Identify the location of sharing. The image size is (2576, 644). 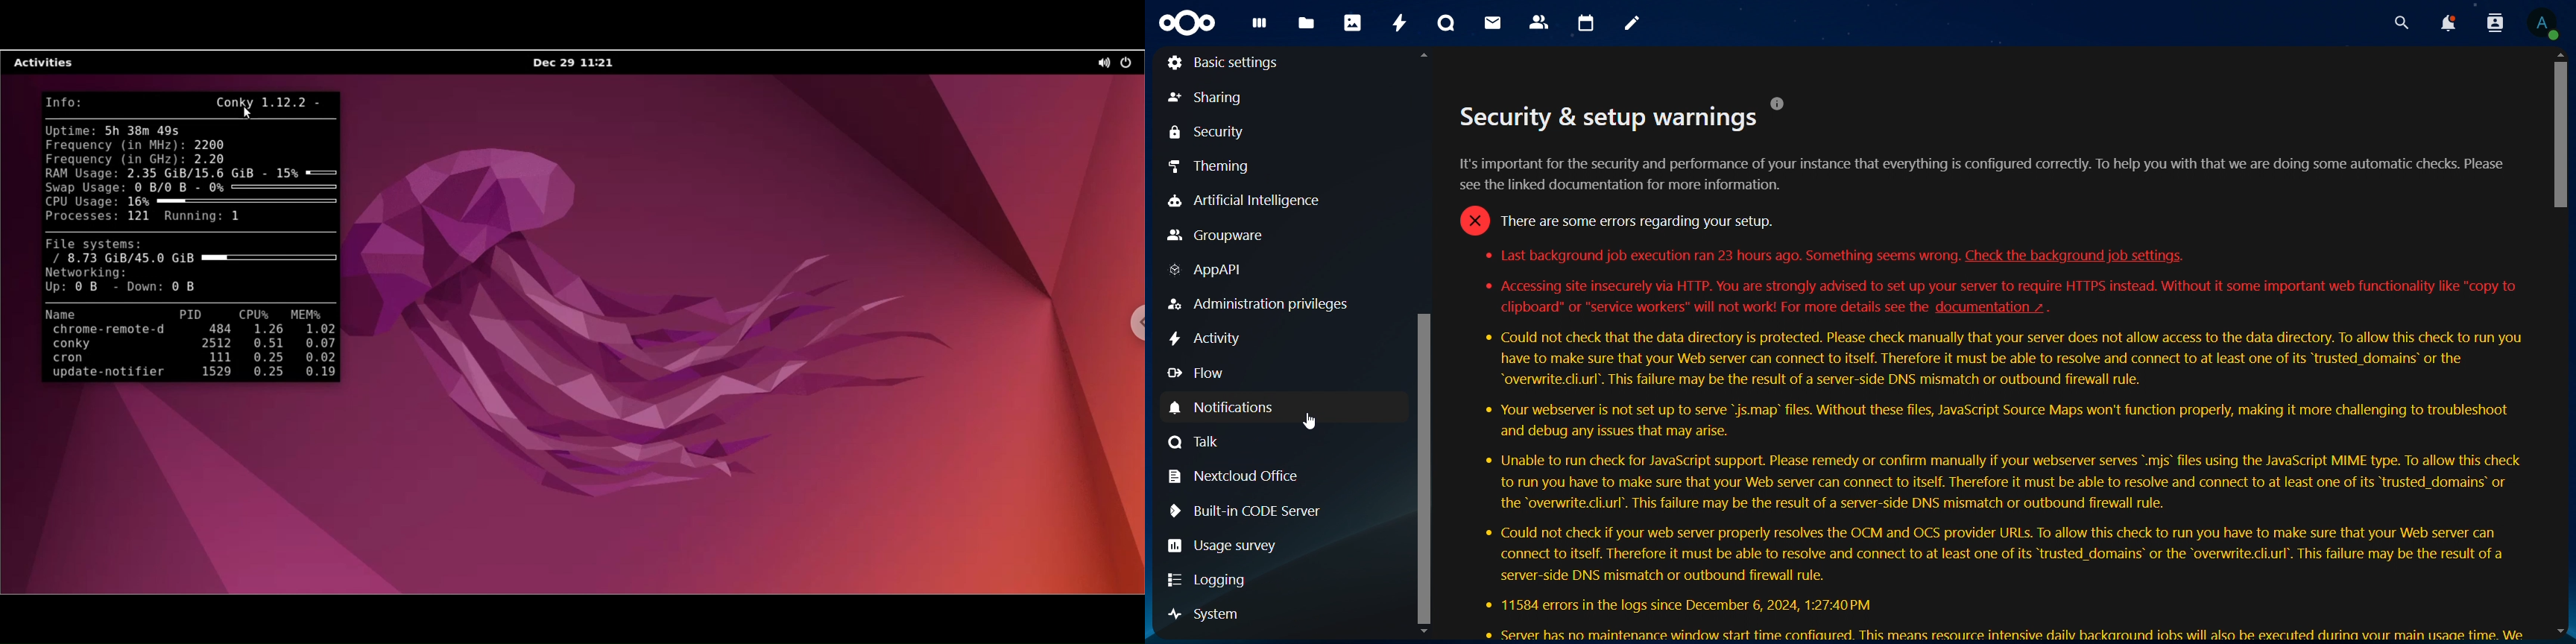
(1210, 97).